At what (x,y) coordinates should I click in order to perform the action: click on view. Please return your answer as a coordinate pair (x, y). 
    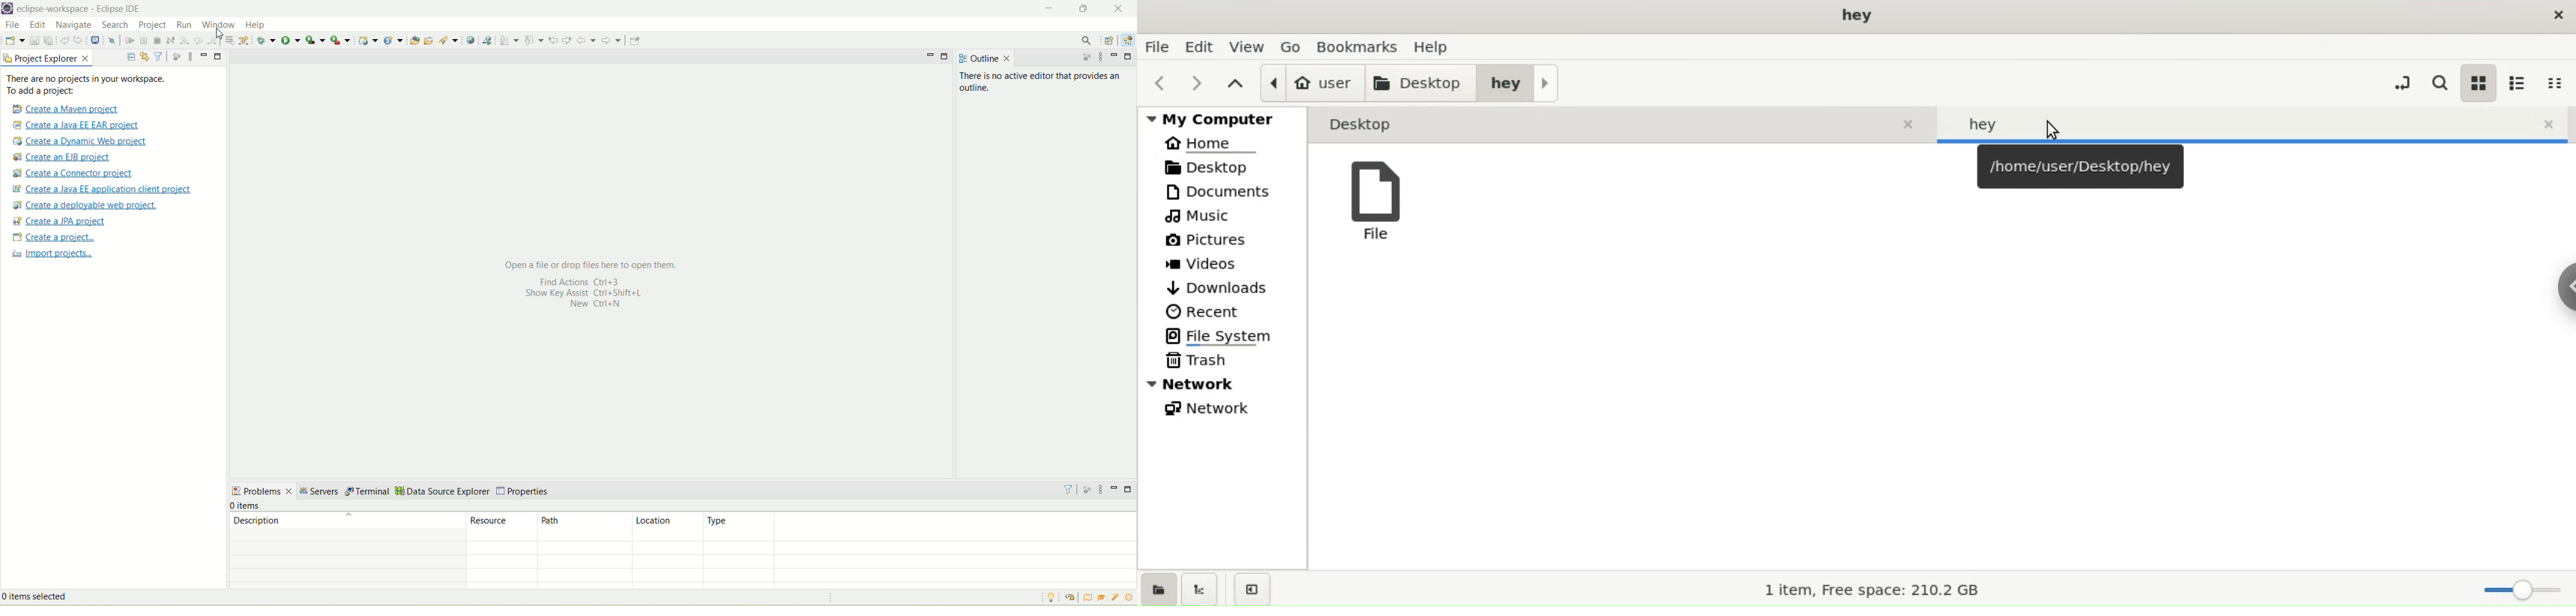
    Looking at the image, I should click on (1246, 45).